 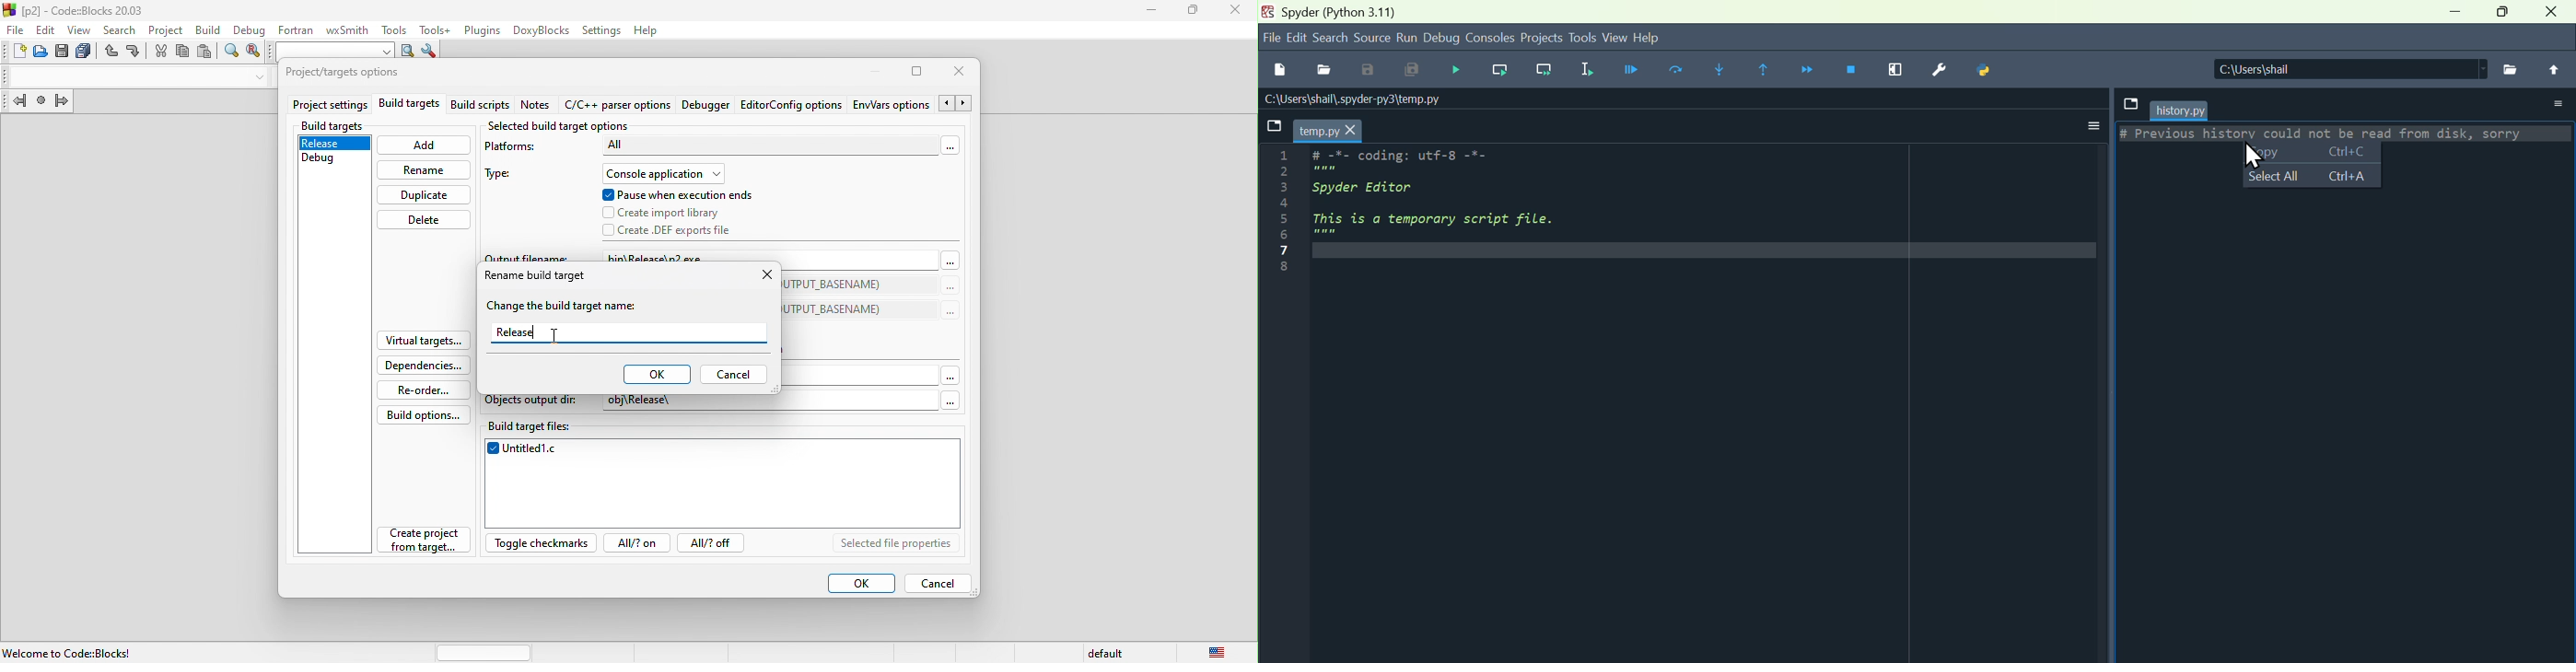 What do you see at coordinates (391, 29) in the screenshot?
I see `tools` at bounding box center [391, 29].